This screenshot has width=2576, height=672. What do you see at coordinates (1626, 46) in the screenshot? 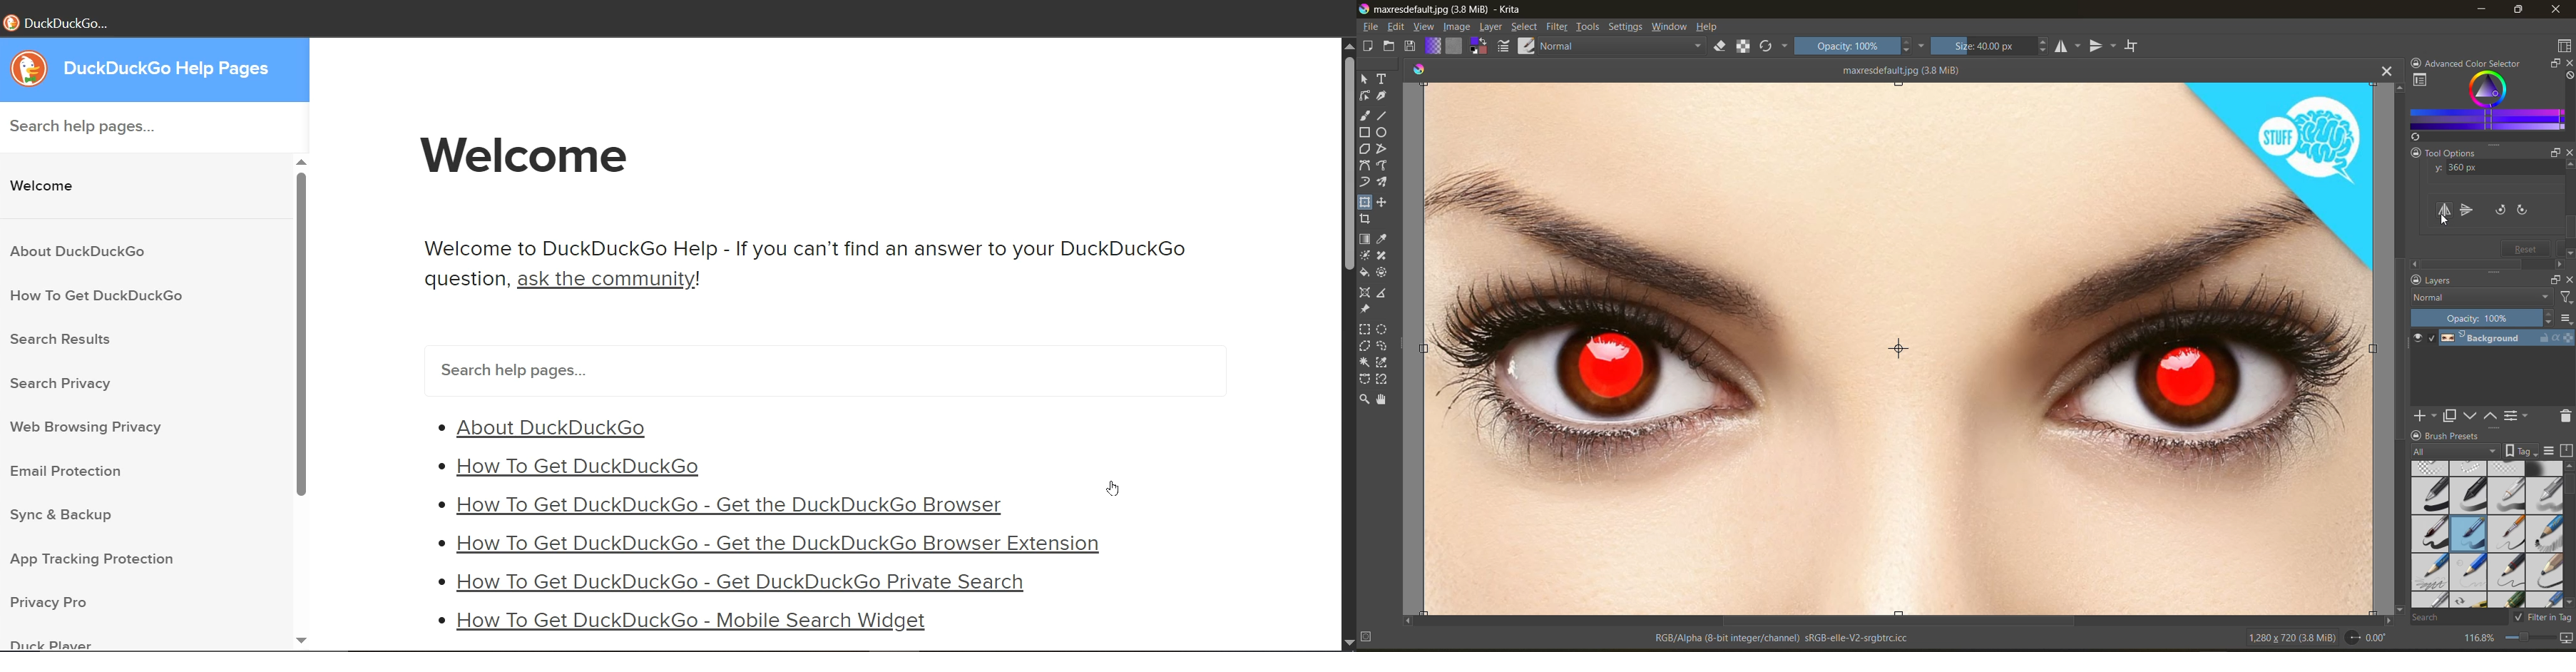
I see `normal` at bounding box center [1626, 46].